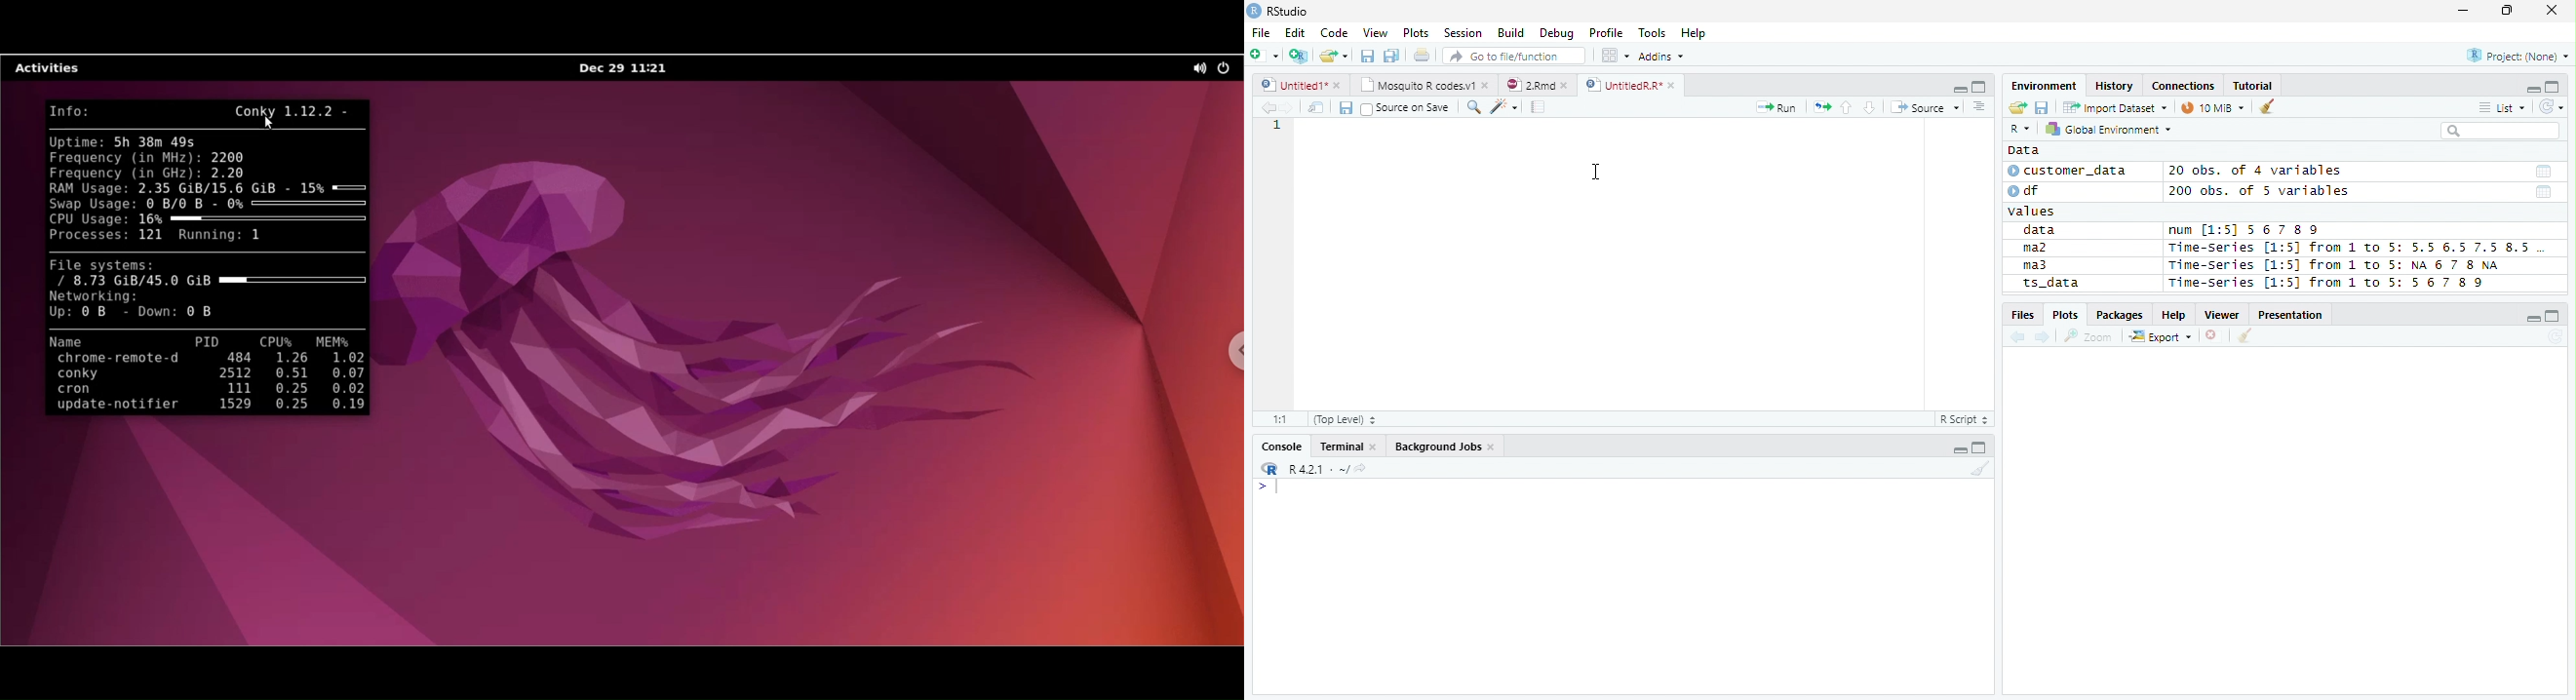 This screenshot has width=2576, height=700. What do you see at coordinates (2020, 337) in the screenshot?
I see `Previous` at bounding box center [2020, 337].